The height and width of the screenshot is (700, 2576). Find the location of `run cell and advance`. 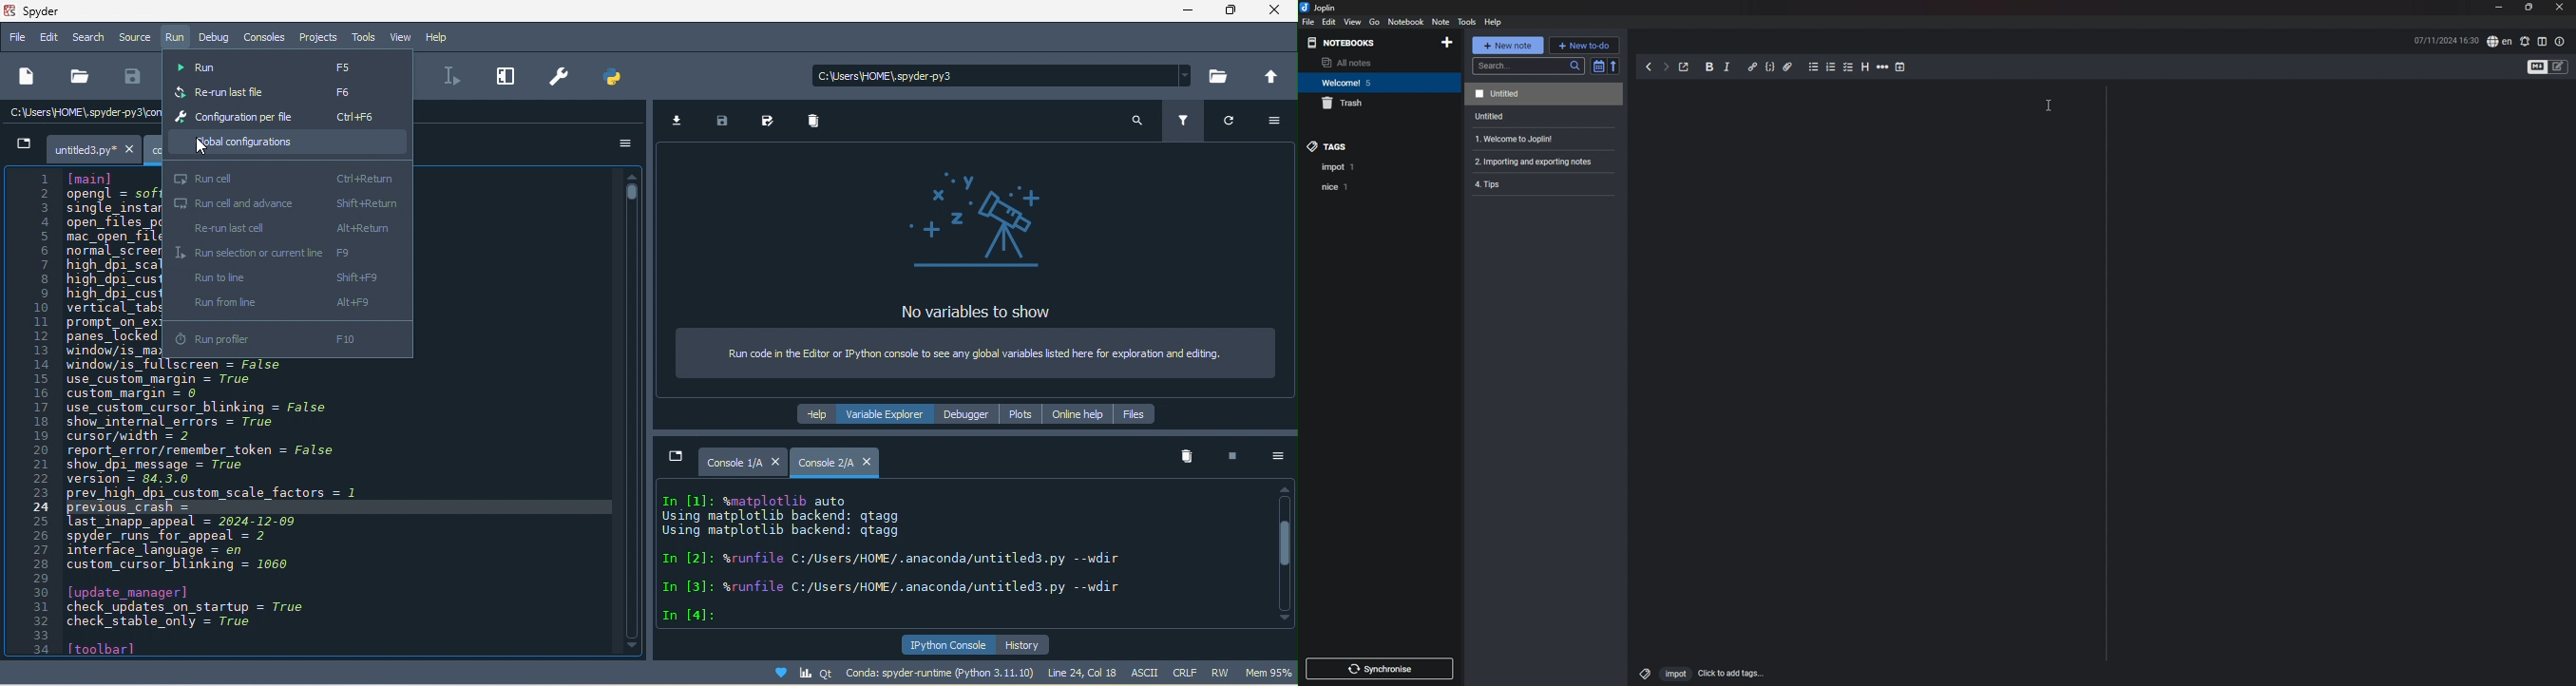

run cell and advance is located at coordinates (285, 202).